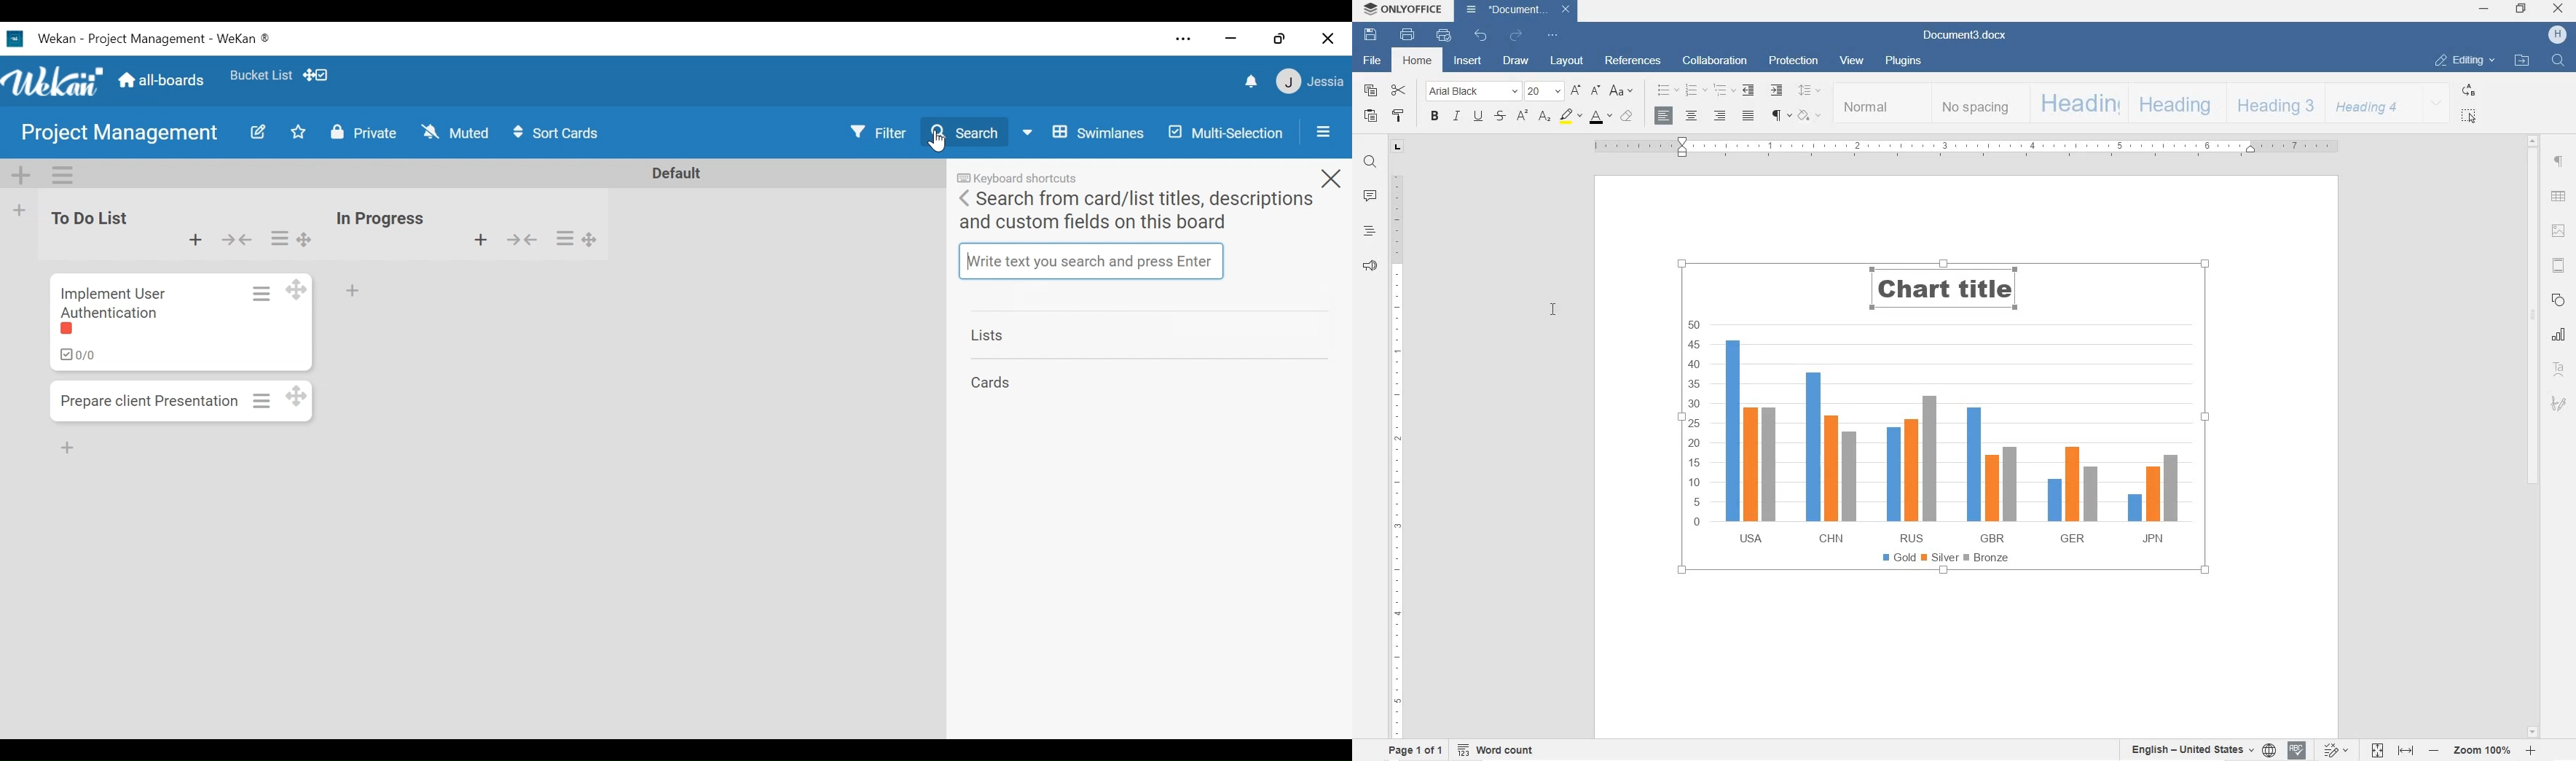  What do you see at coordinates (1810, 115) in the screenshot?
I see `SHADING` at bounding box center [1810, 115].